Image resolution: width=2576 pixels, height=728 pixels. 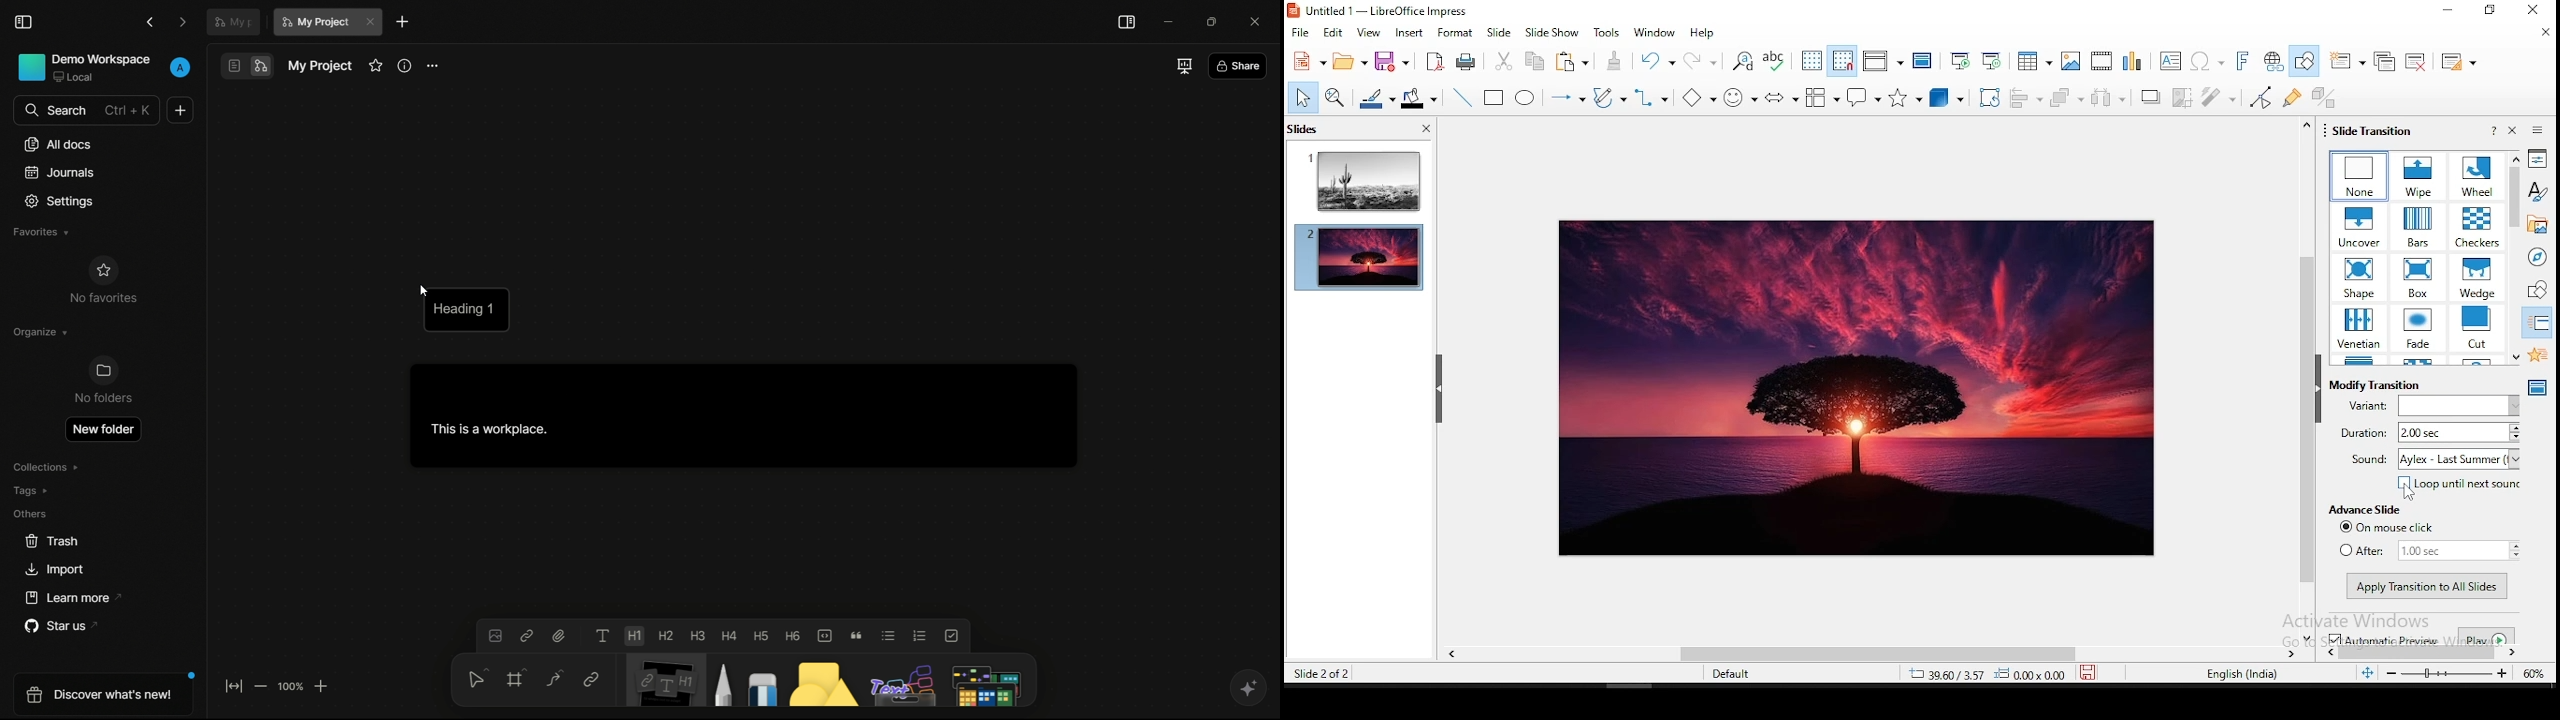 I want to click on image, so click(x=1858, y=387).